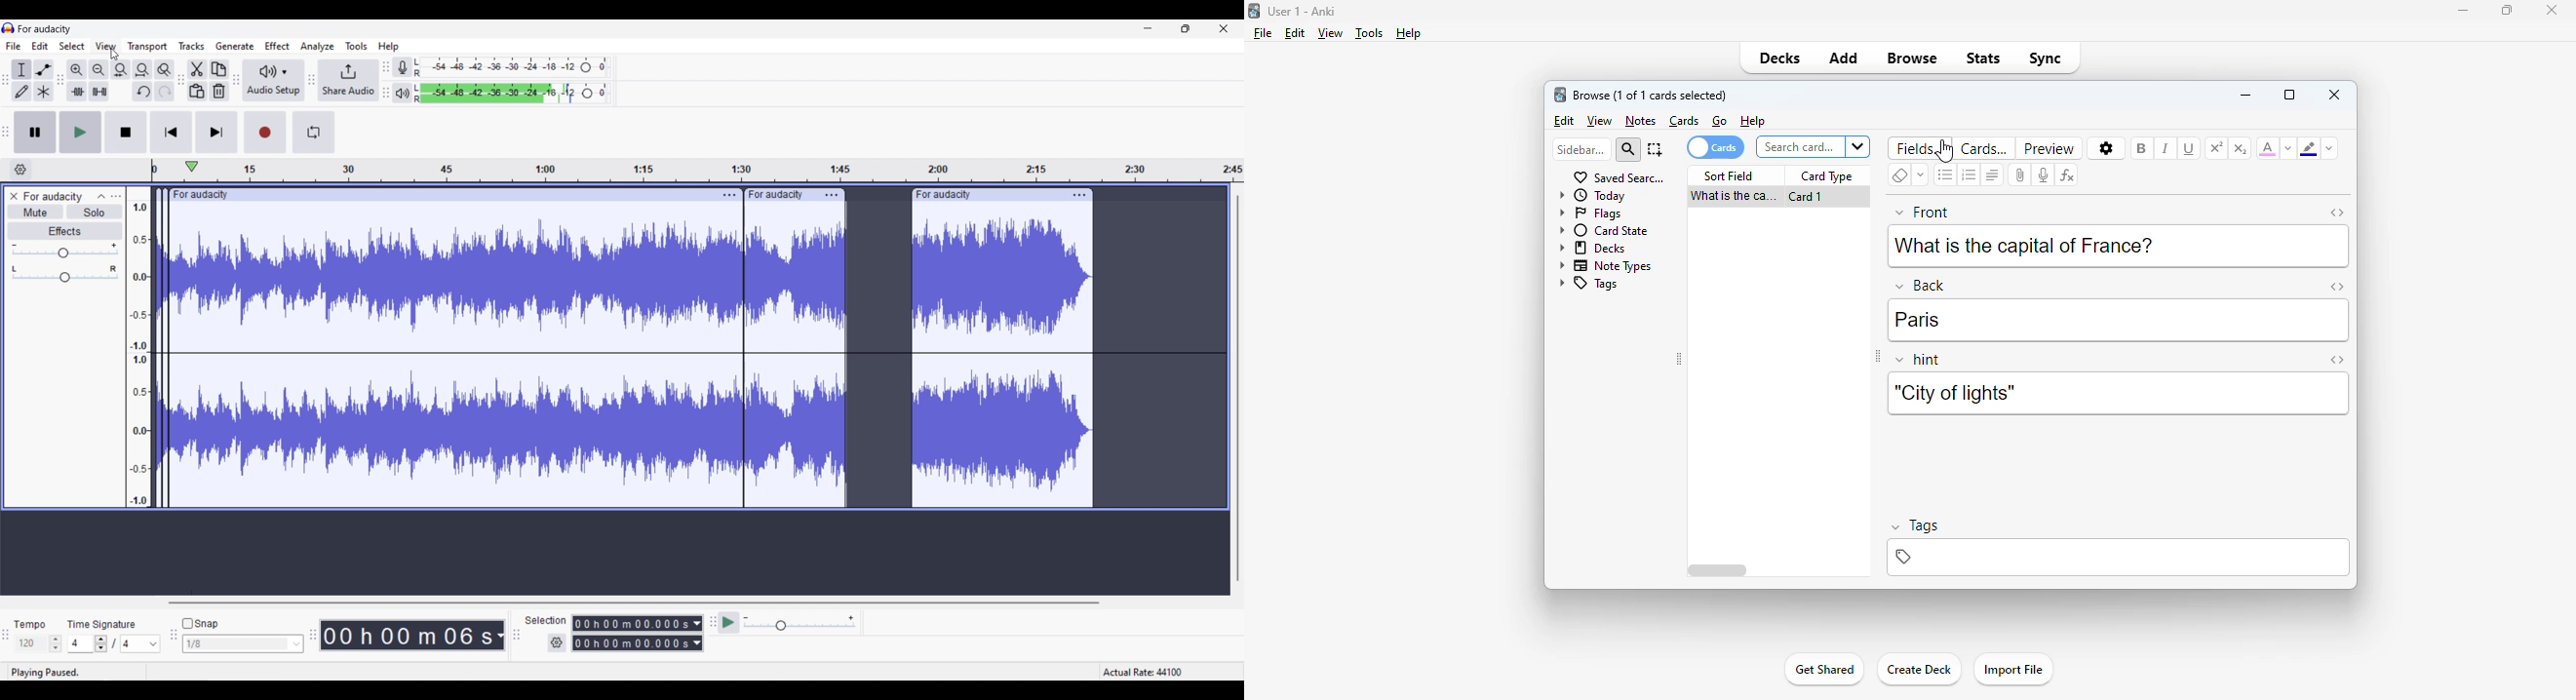  Describe the element at coordinates (21, 170) in the screenshot. I see `Timeline settings` at that location.